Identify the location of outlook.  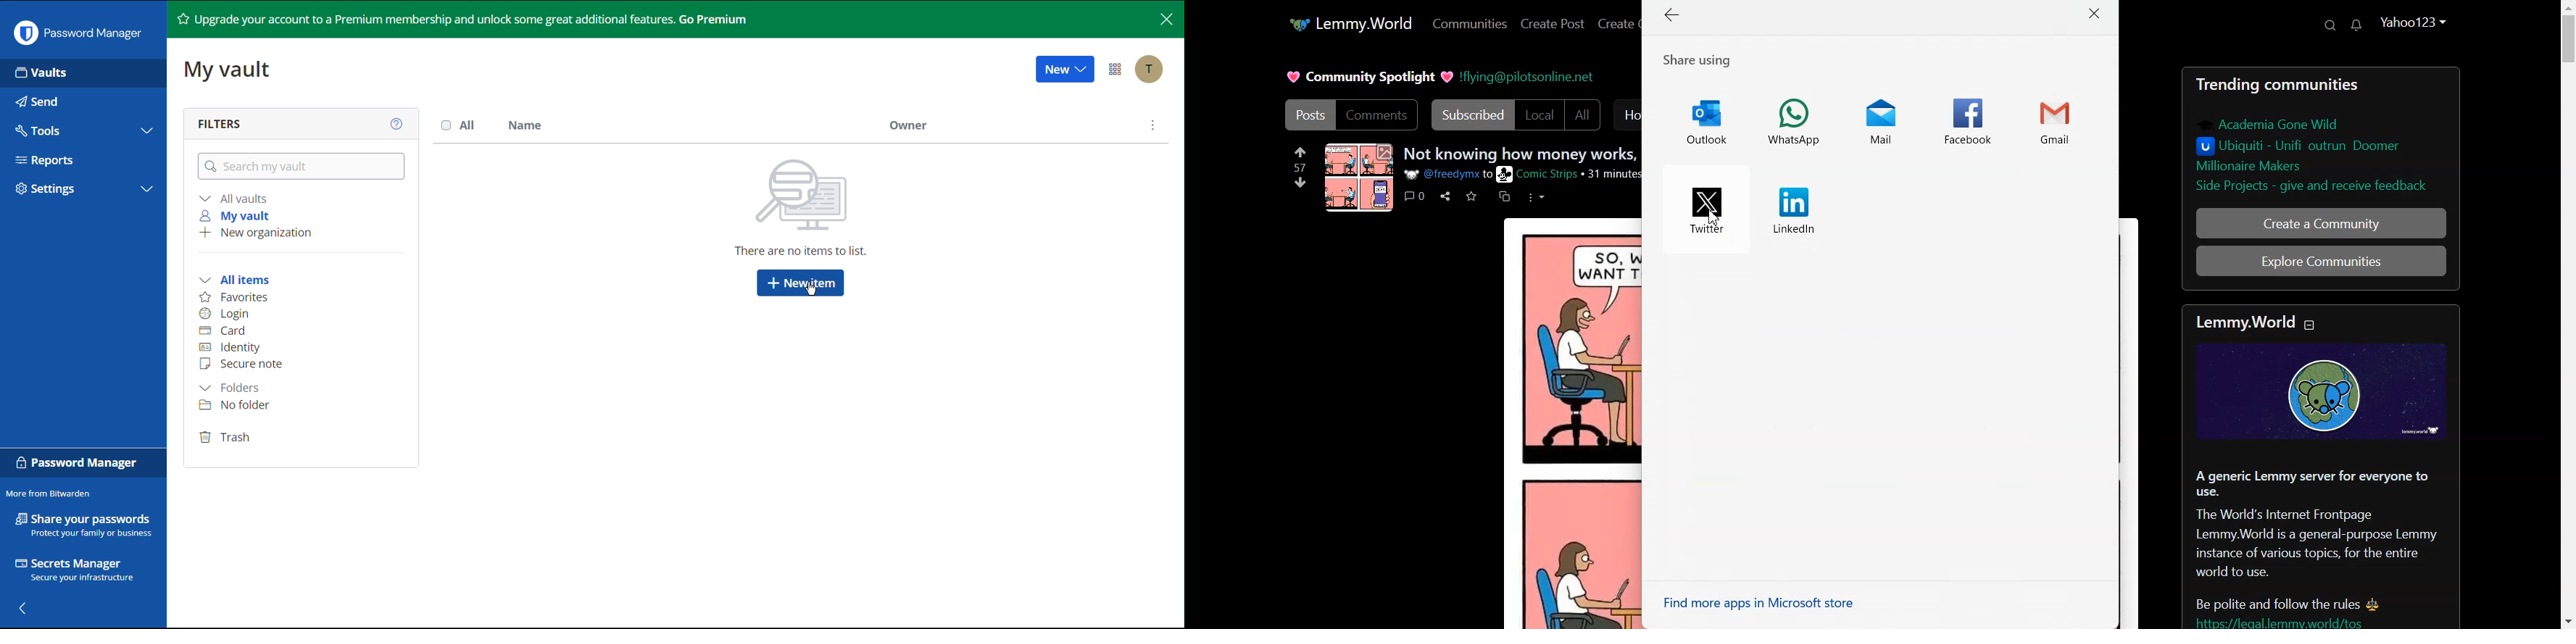
(1706, 121).